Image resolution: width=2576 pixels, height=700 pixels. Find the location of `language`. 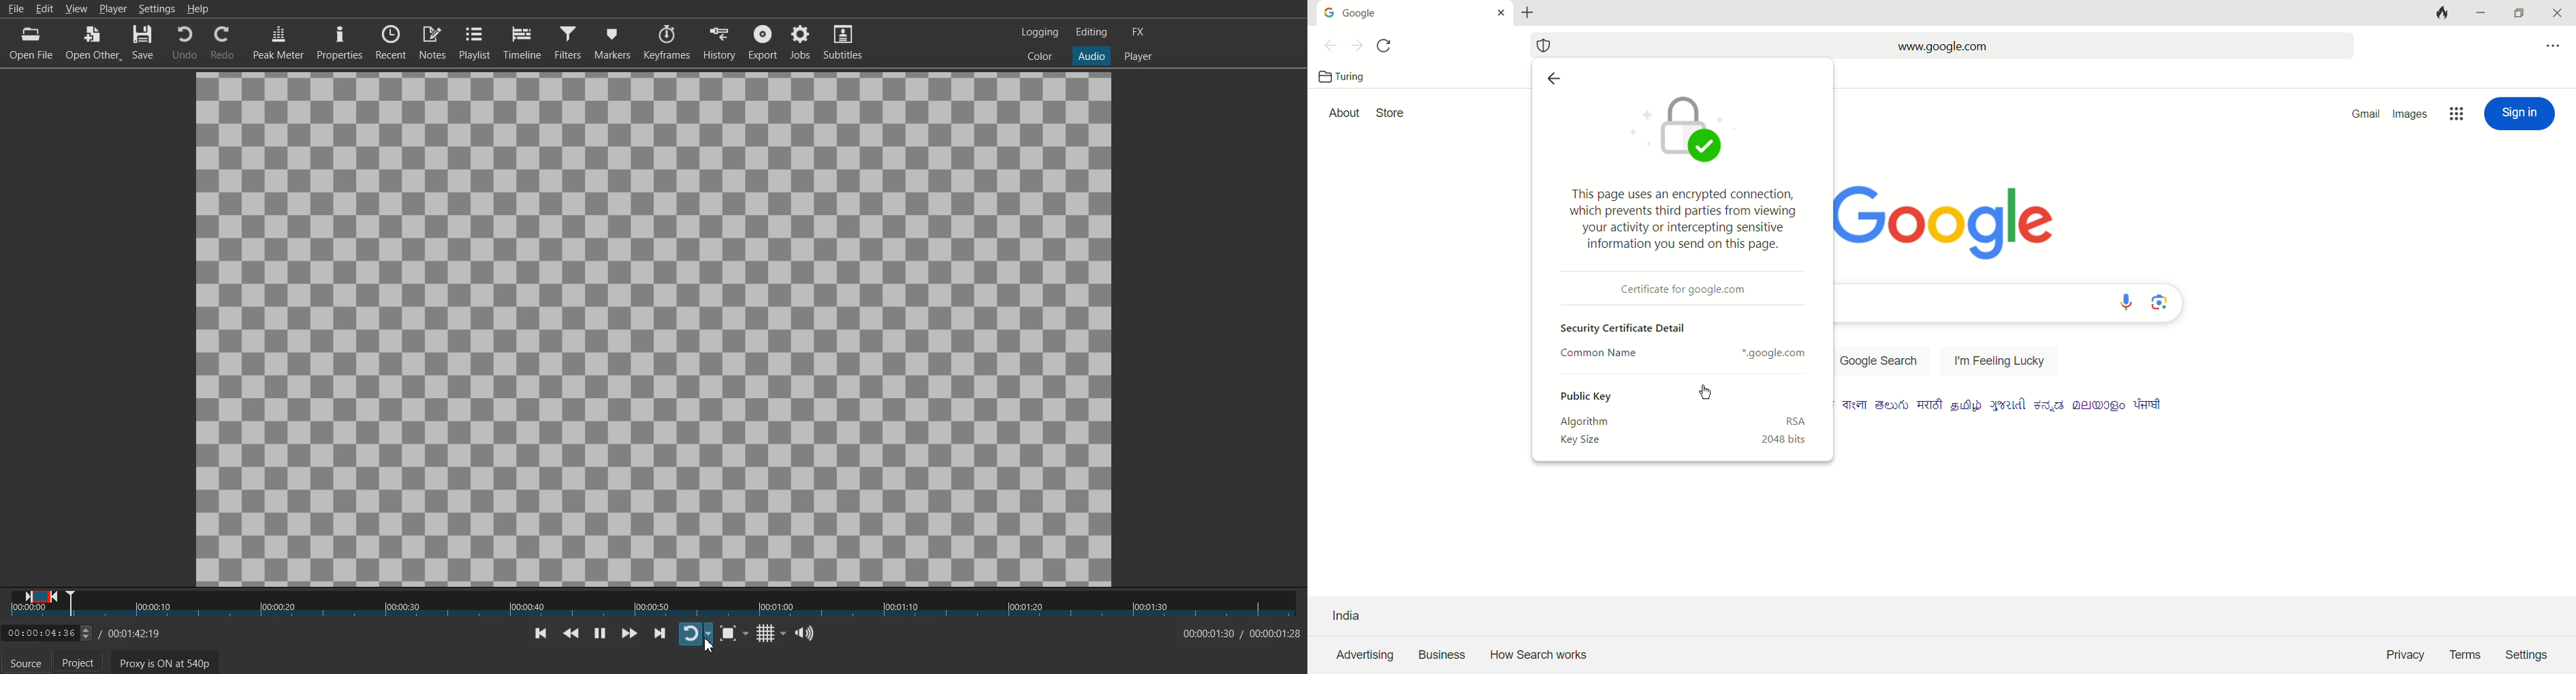

language is located at coordinates (2149, 404).